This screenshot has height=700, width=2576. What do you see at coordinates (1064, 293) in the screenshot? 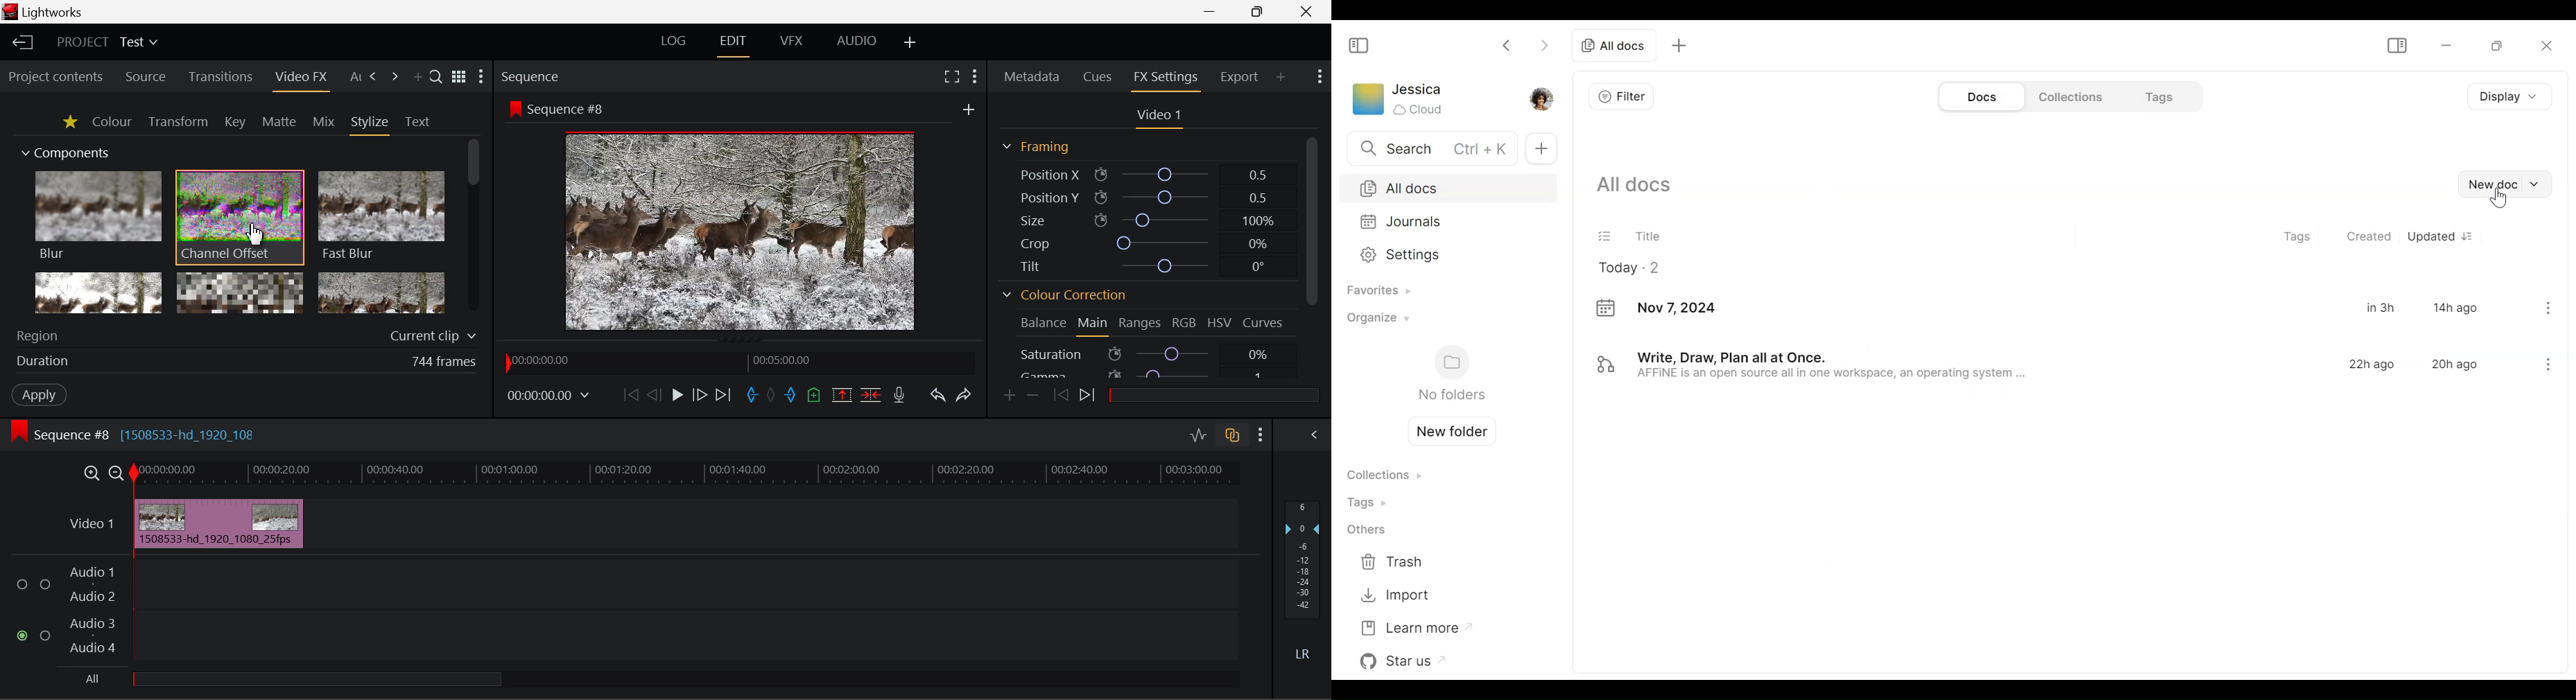
I see `Colour Correction` at bounding box center [1064, 293].